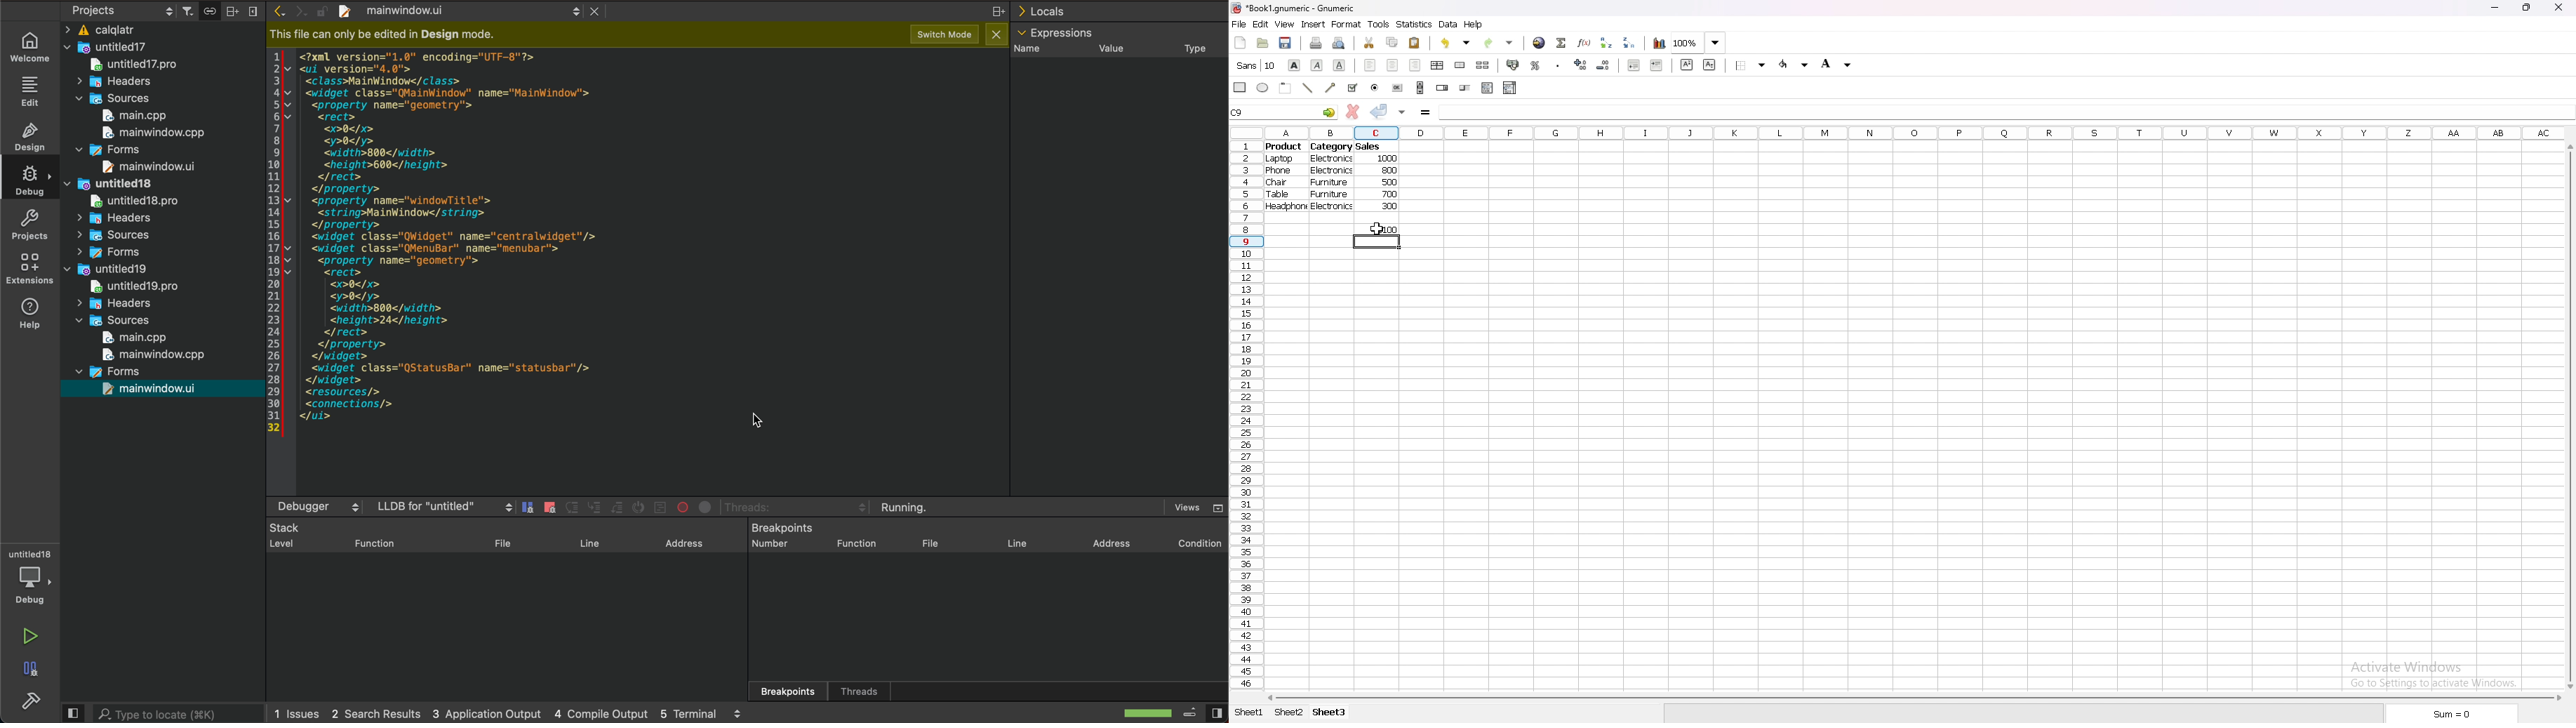 Image resolution: width=2576 pixels, height=728 pixels. What do you see at coordinates (1204, 711) in the screenshot?
I see `close sidebar` at bounding box center [1204, 711].